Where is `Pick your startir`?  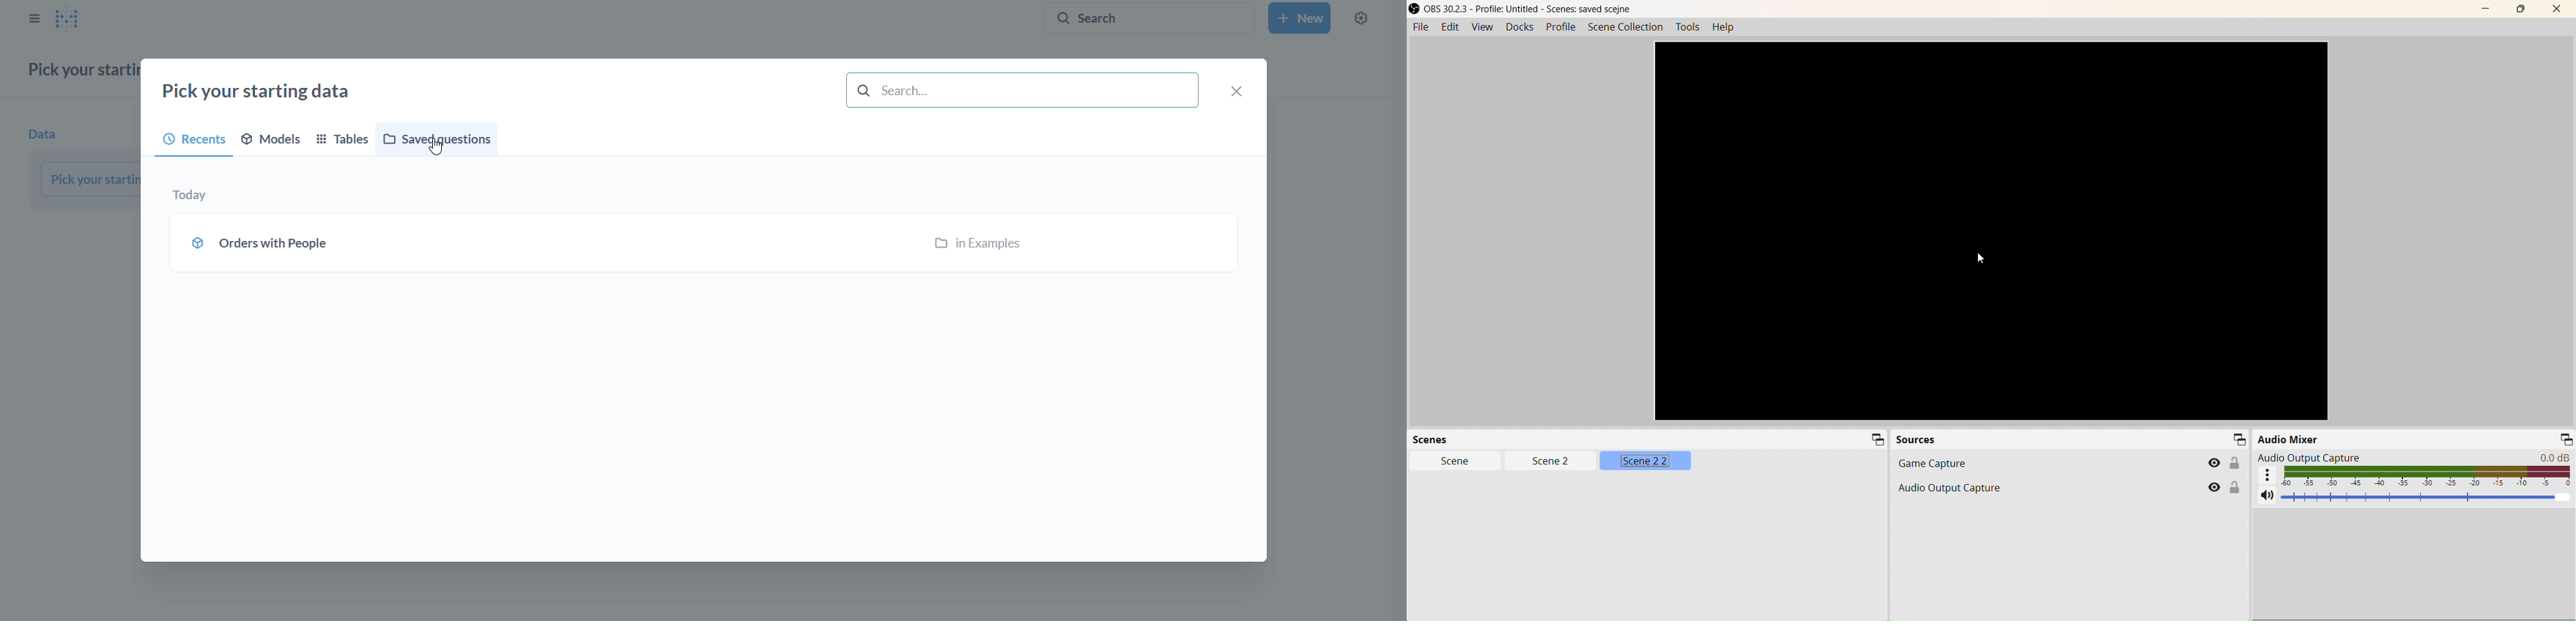 Pick your startir is located at coordinates (91, 179).